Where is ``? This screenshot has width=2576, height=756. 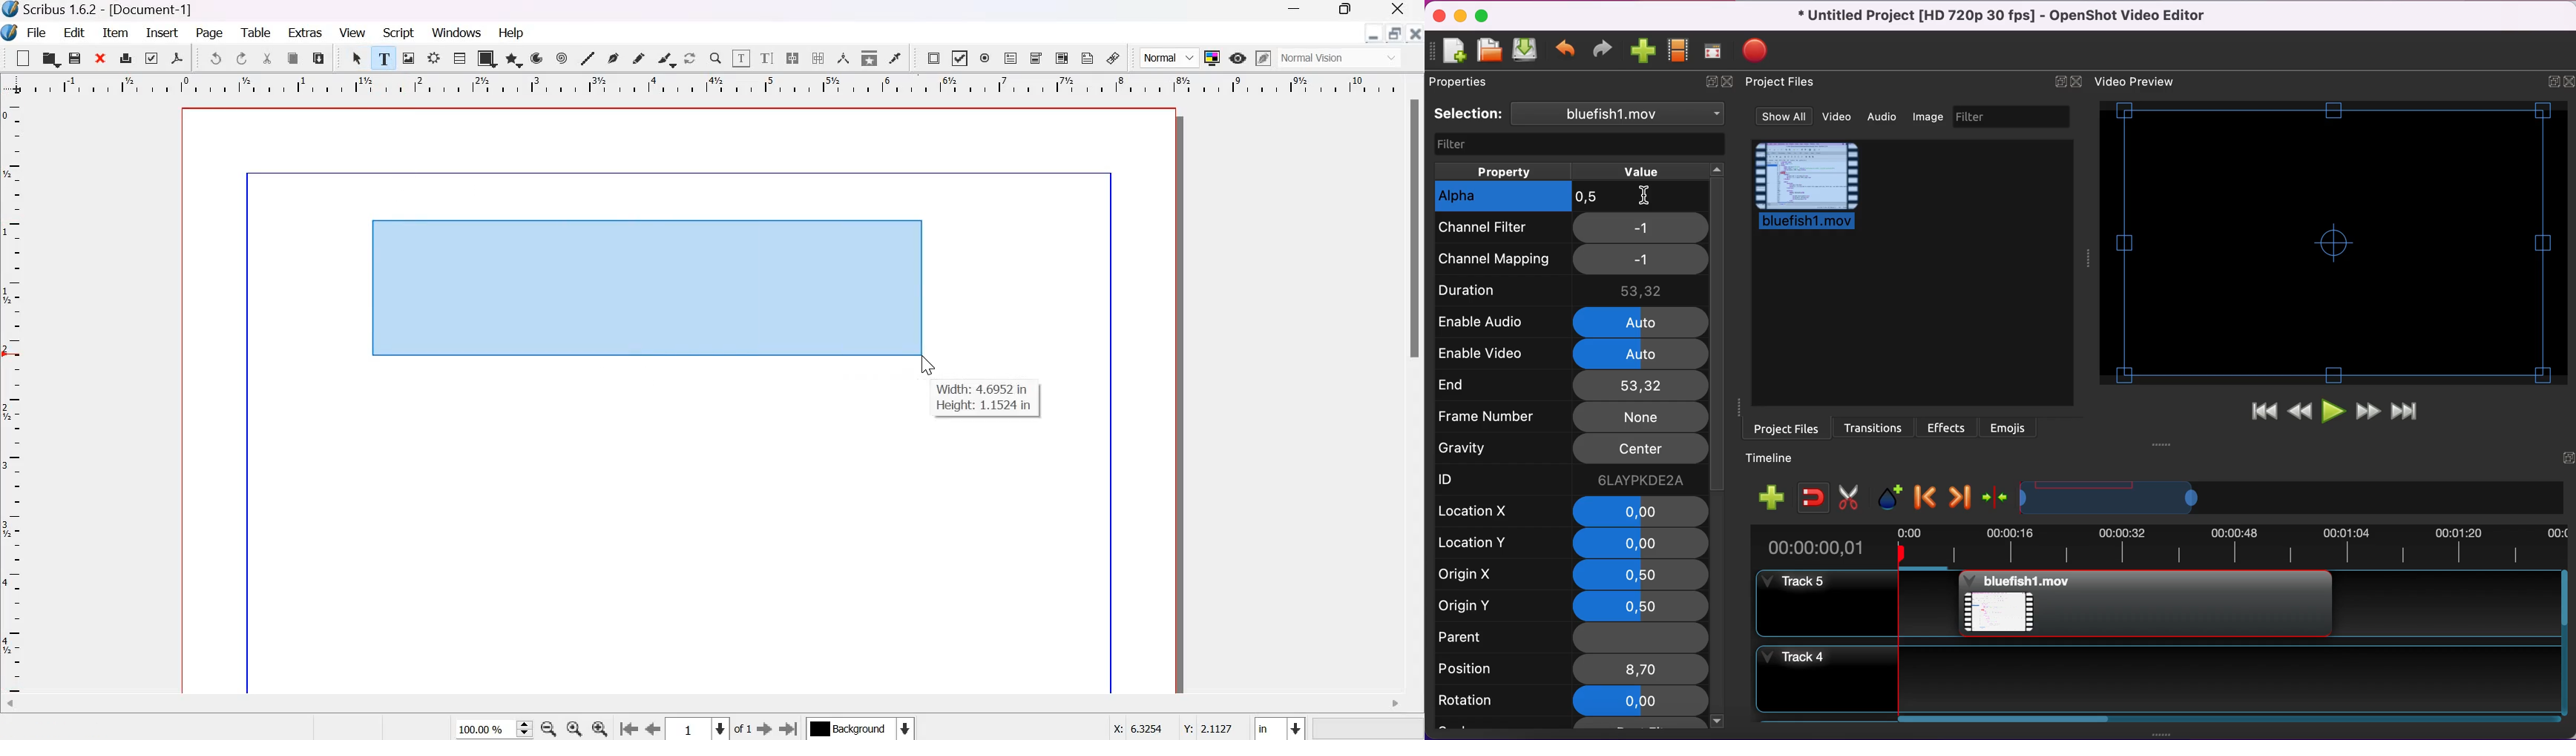  is located at coordinates (691, 58).